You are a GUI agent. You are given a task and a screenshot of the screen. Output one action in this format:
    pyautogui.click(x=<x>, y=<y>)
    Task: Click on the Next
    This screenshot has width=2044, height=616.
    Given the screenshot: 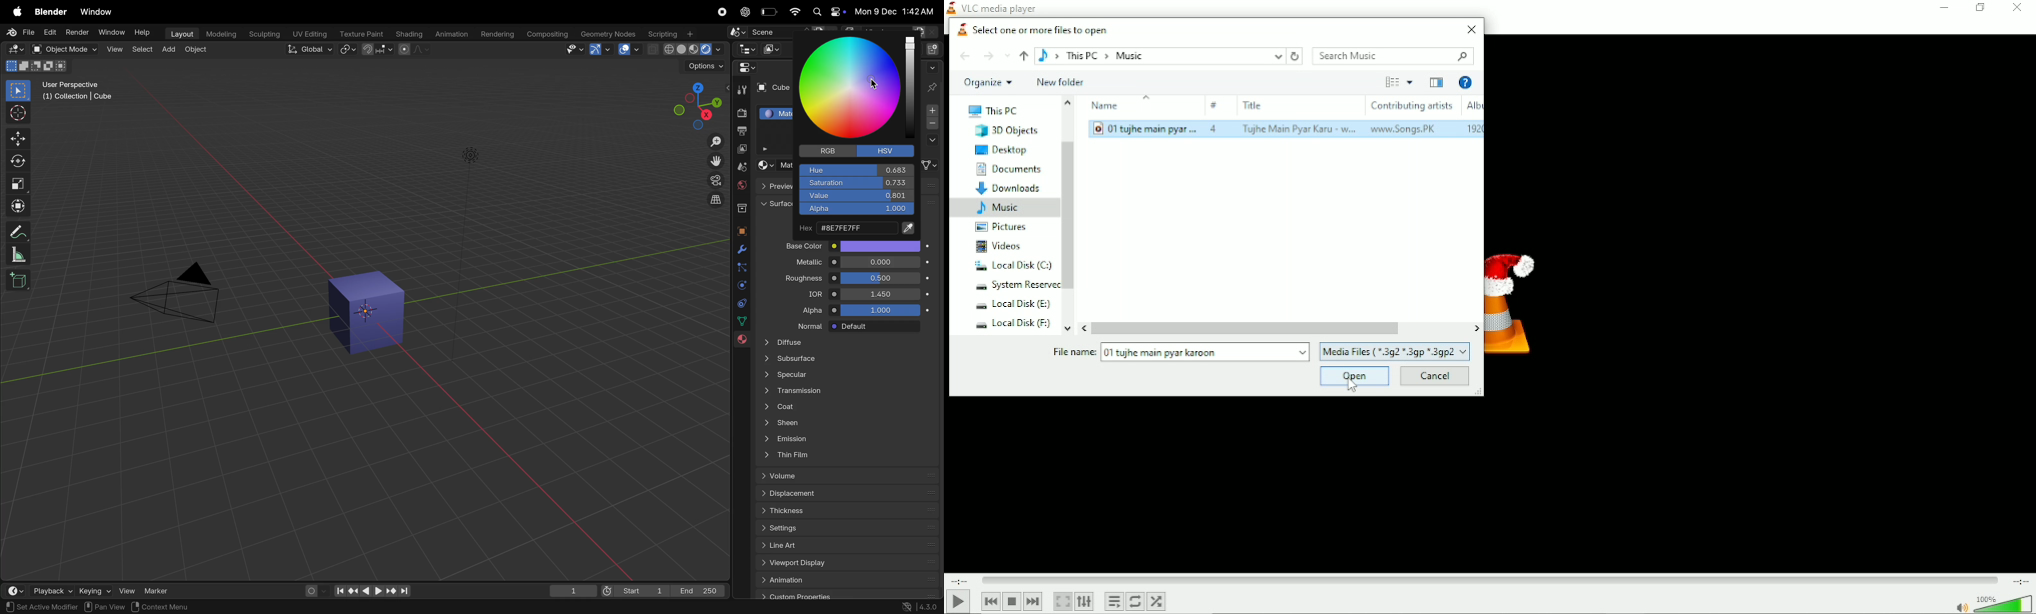 What is the action you would take?
    pyautogui.click(x=1034, y=603)
    